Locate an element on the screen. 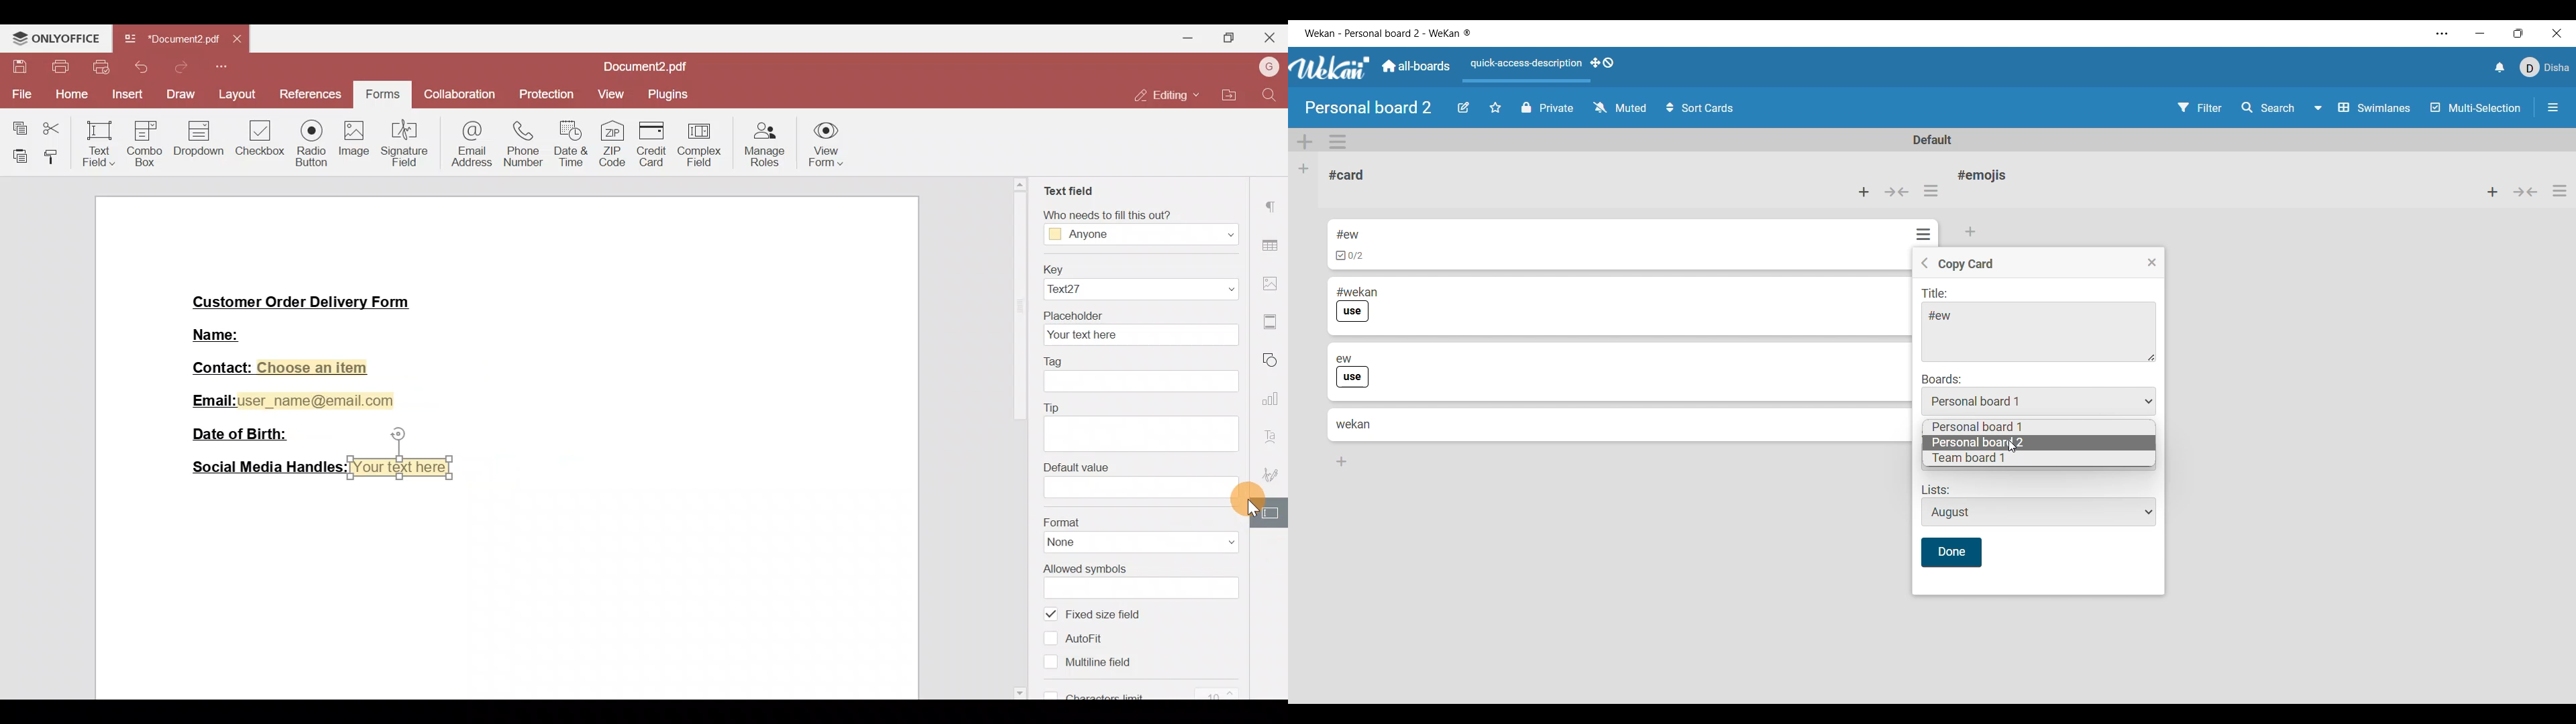 The width and height of the screenshot is (2576, 728). Personal board 1 is located at coordinates (2040, 426).